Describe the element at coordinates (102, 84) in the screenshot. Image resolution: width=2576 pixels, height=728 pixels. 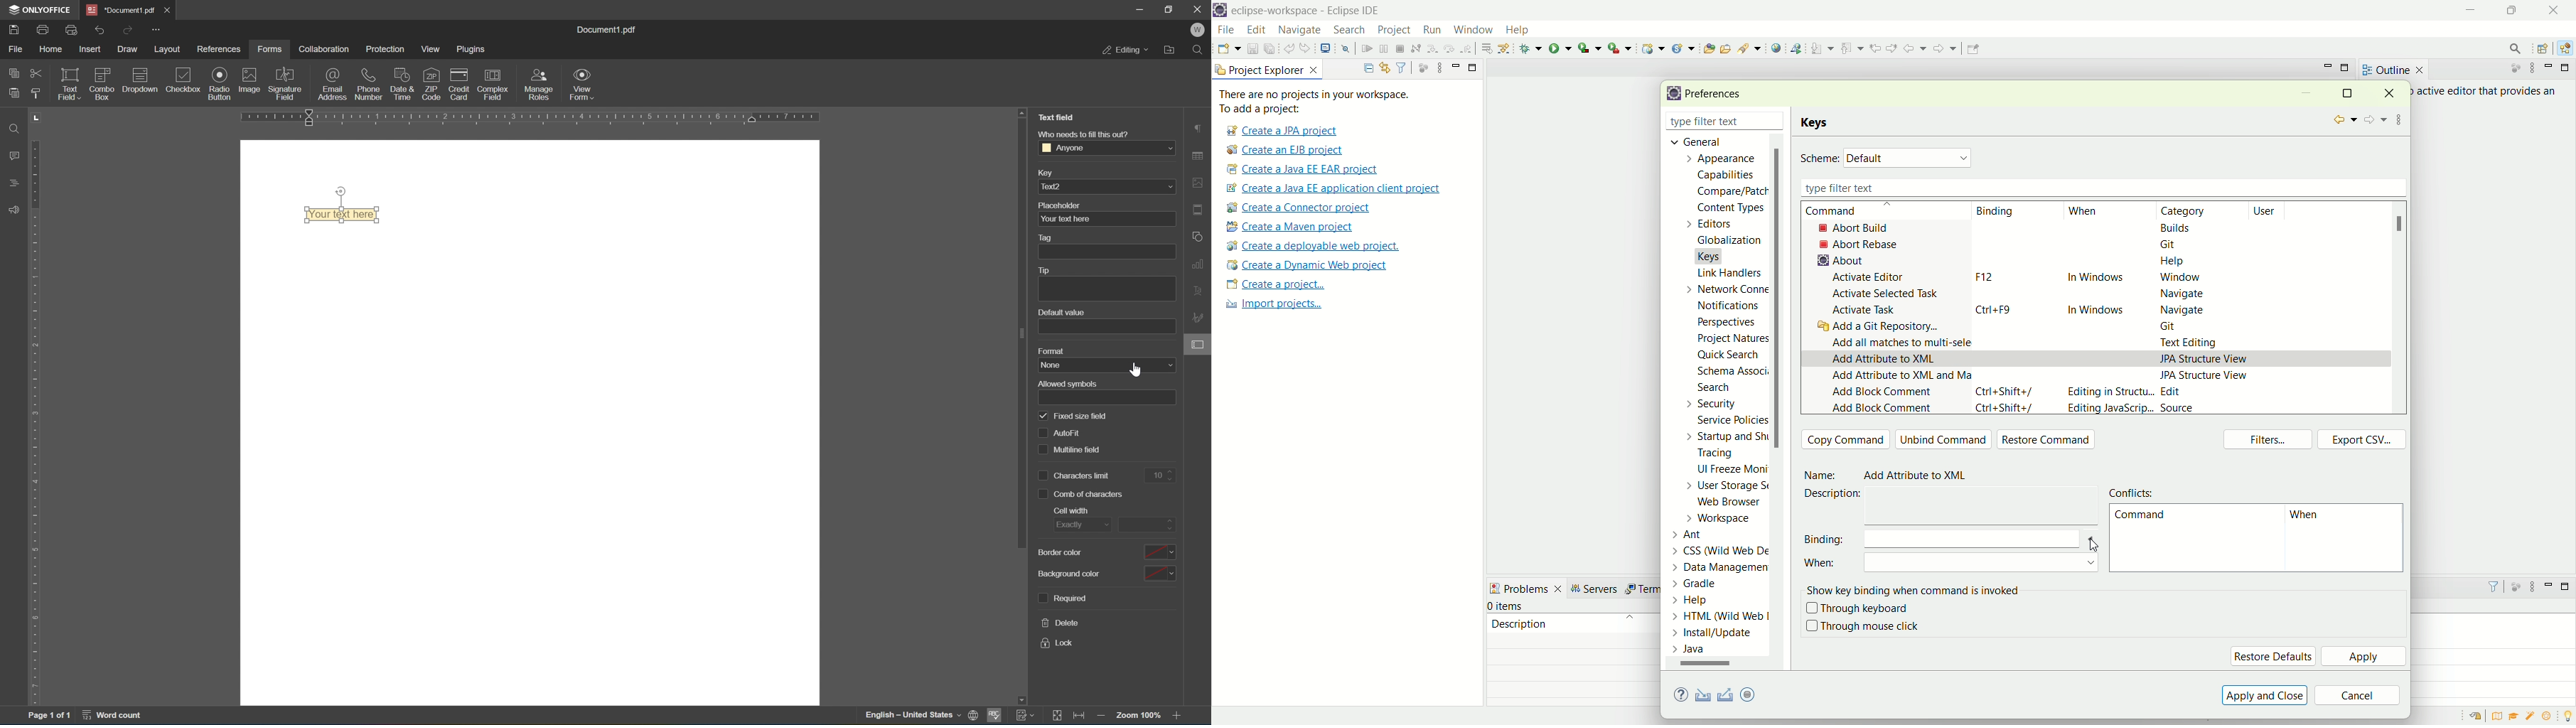
I see `combo box` at that location.